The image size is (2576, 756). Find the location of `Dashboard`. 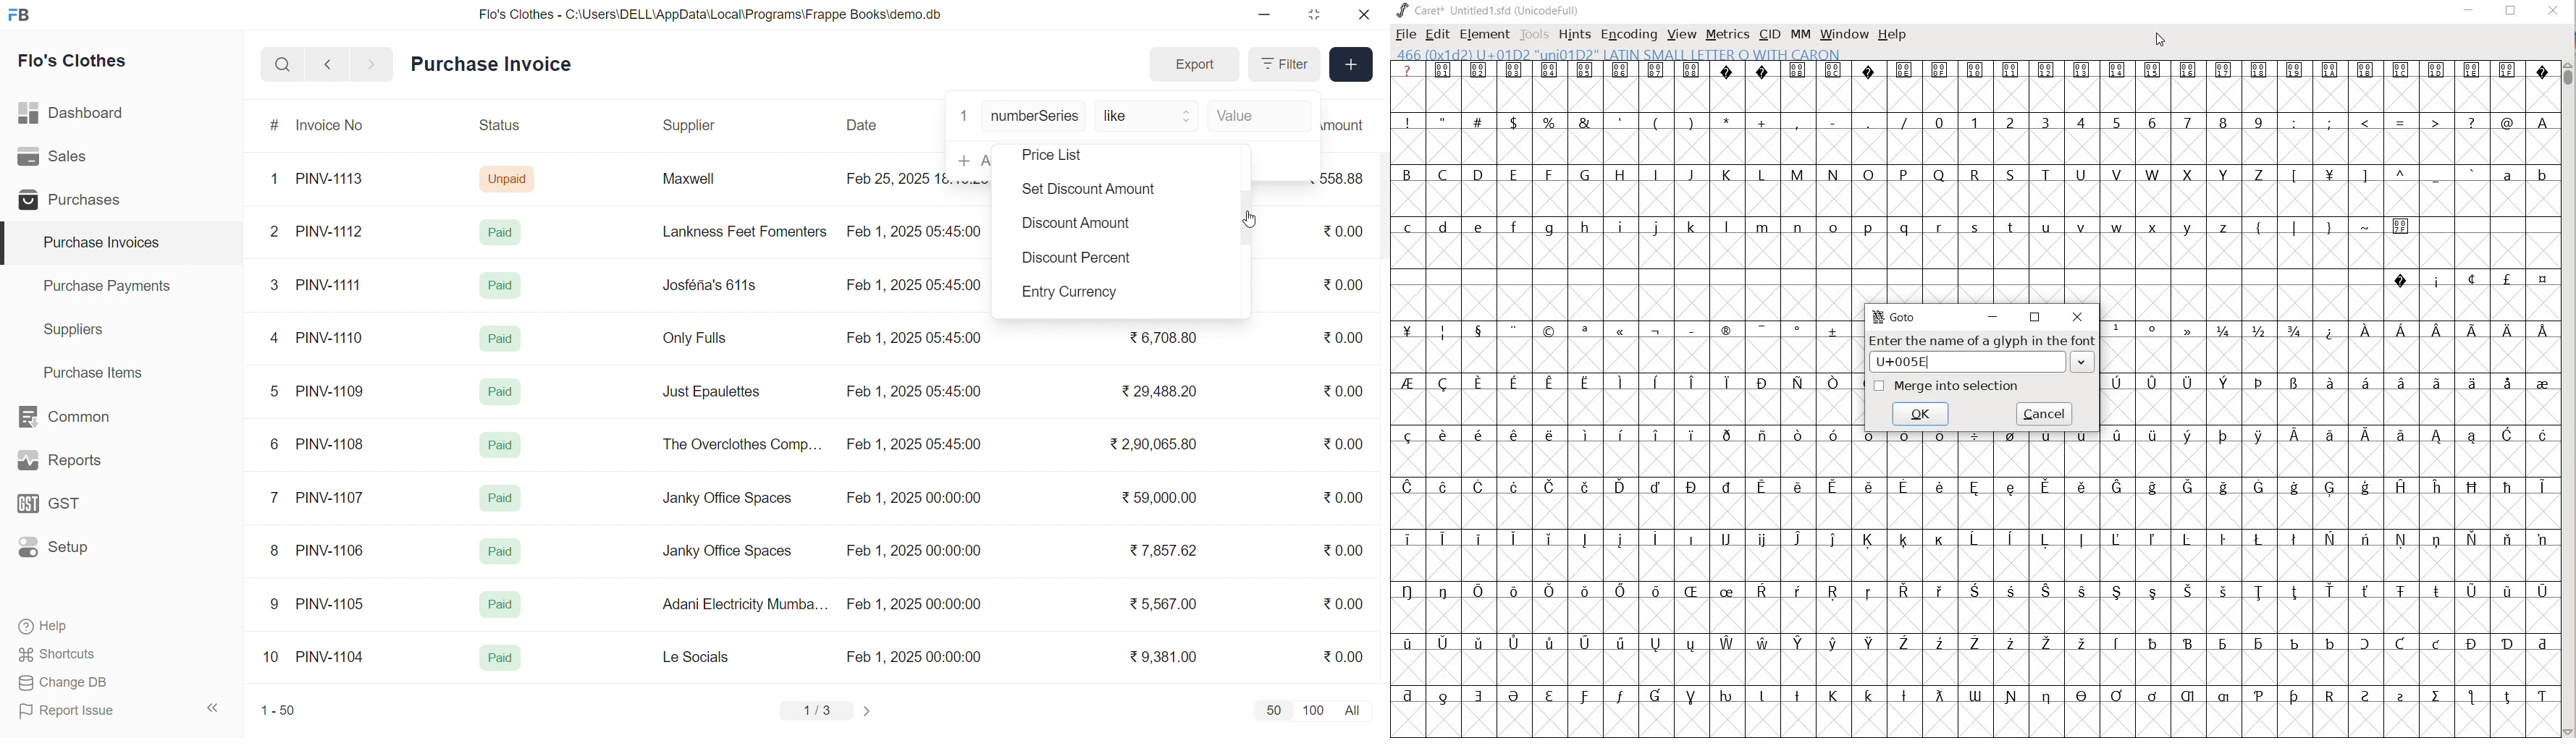

Dashboard is located at coordinates (75, 116).